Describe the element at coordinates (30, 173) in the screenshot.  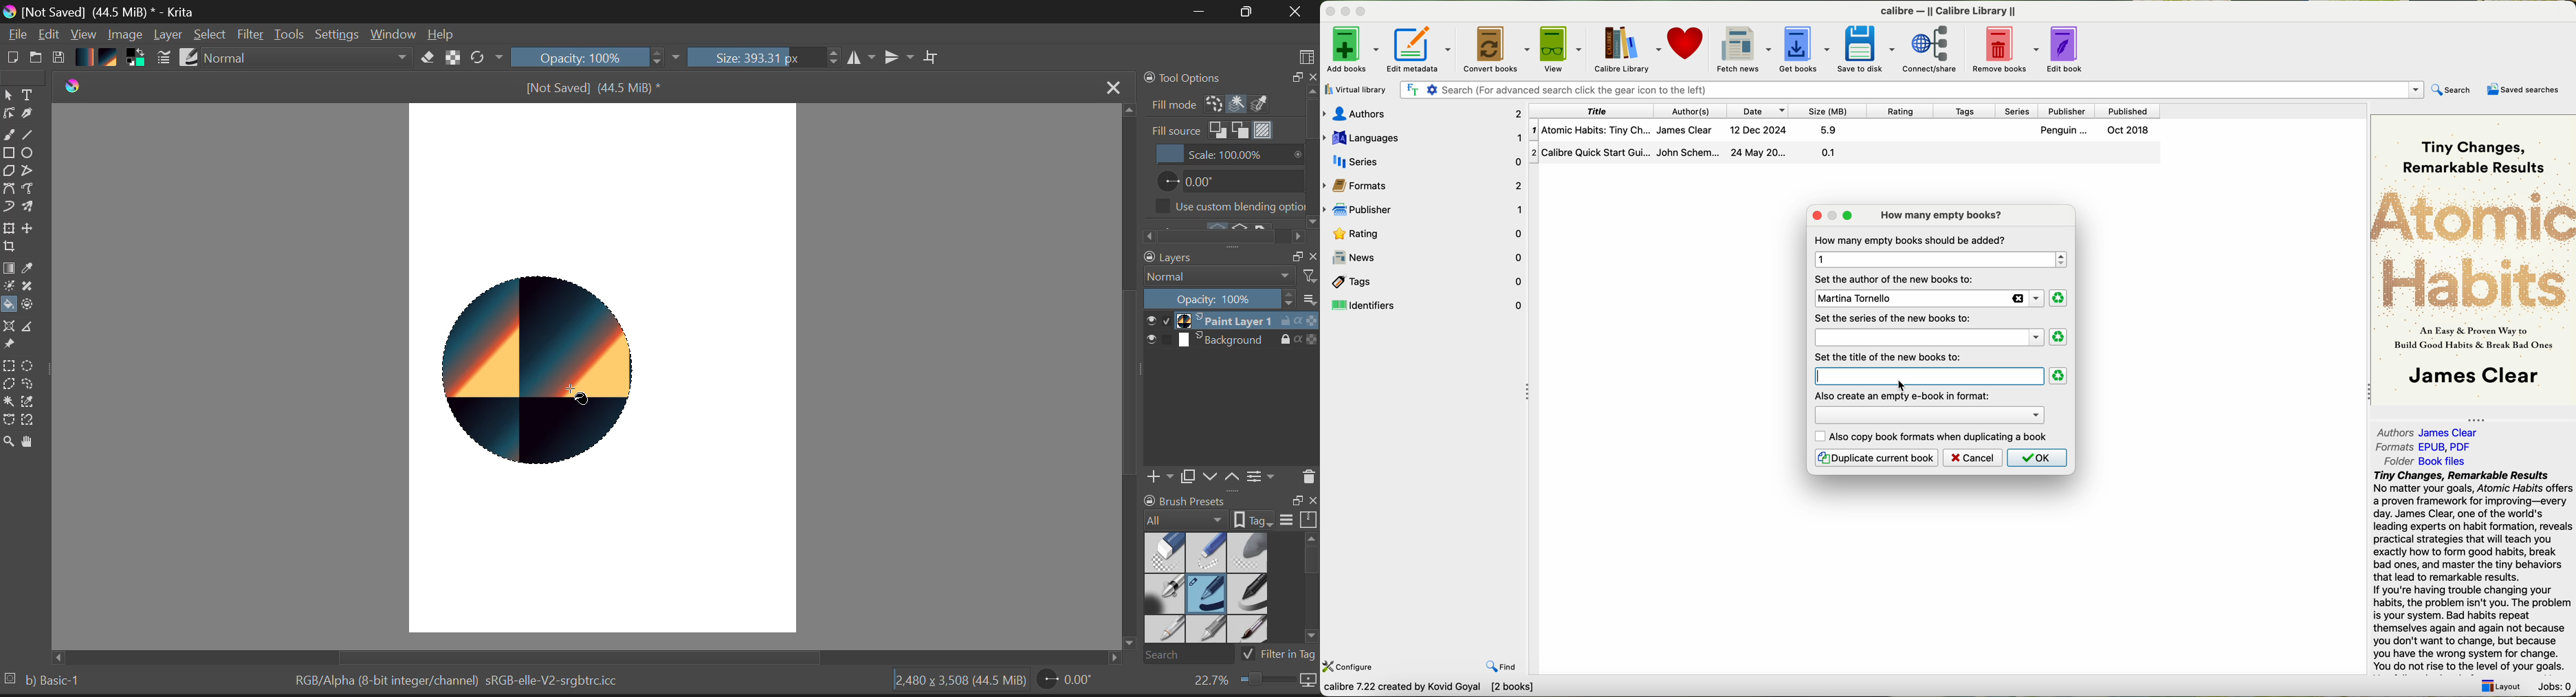
I see `Polyline` at that location.